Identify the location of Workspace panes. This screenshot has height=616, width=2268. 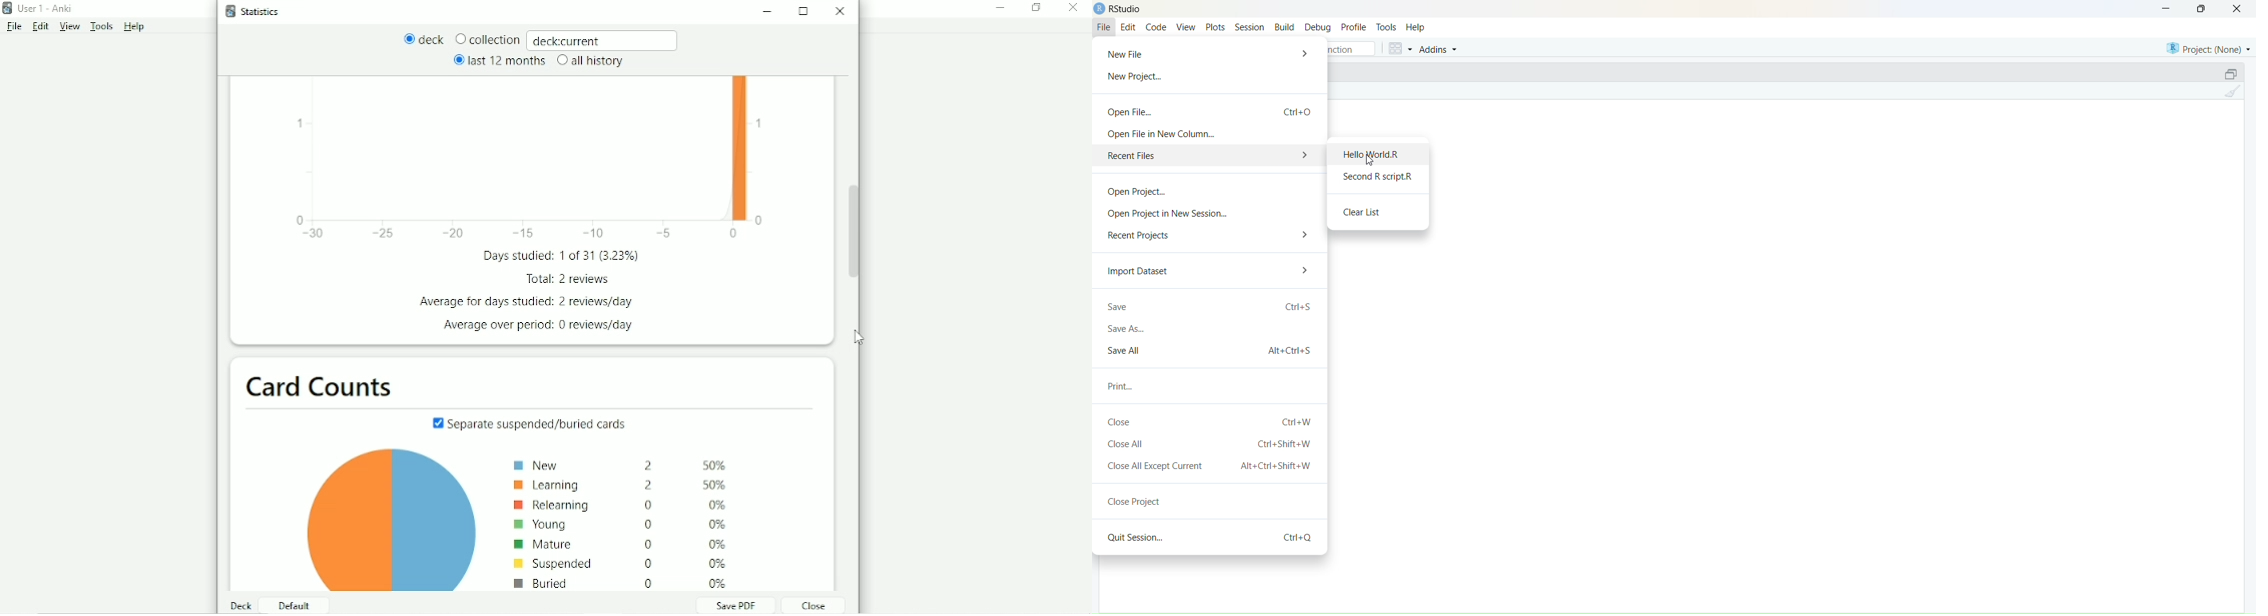
(1399, 48).